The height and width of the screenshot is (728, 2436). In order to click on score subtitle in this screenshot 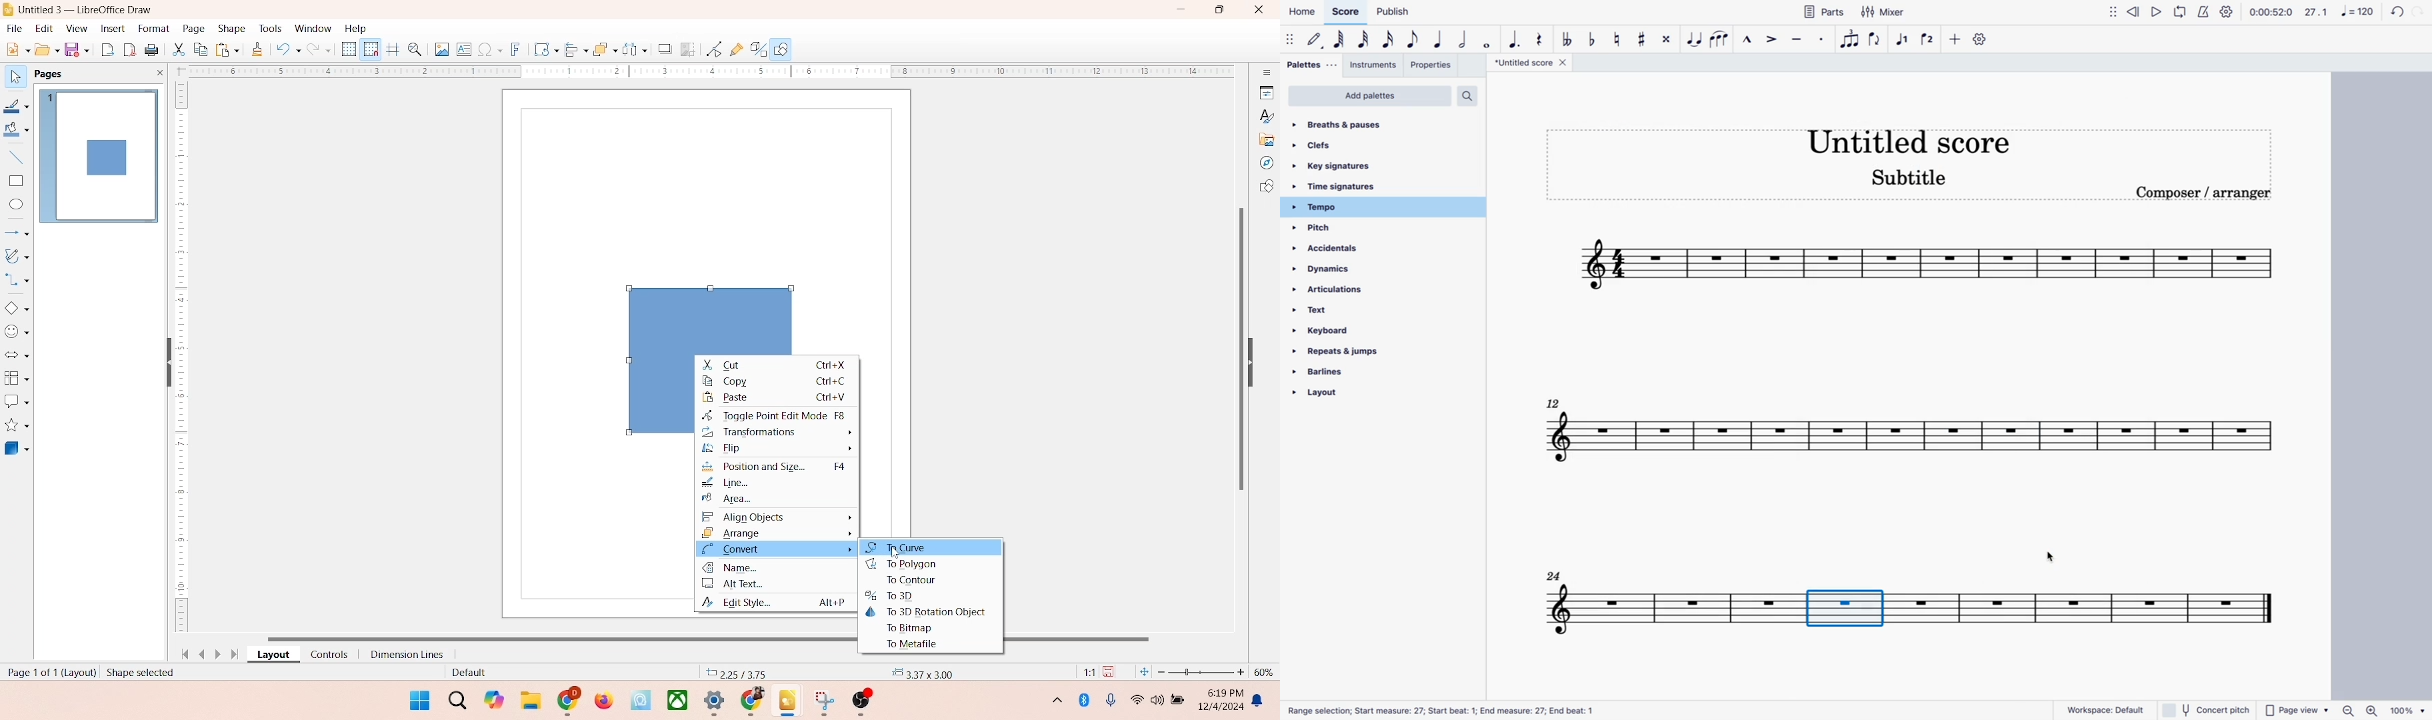, I will do `click(1906, 182)`.